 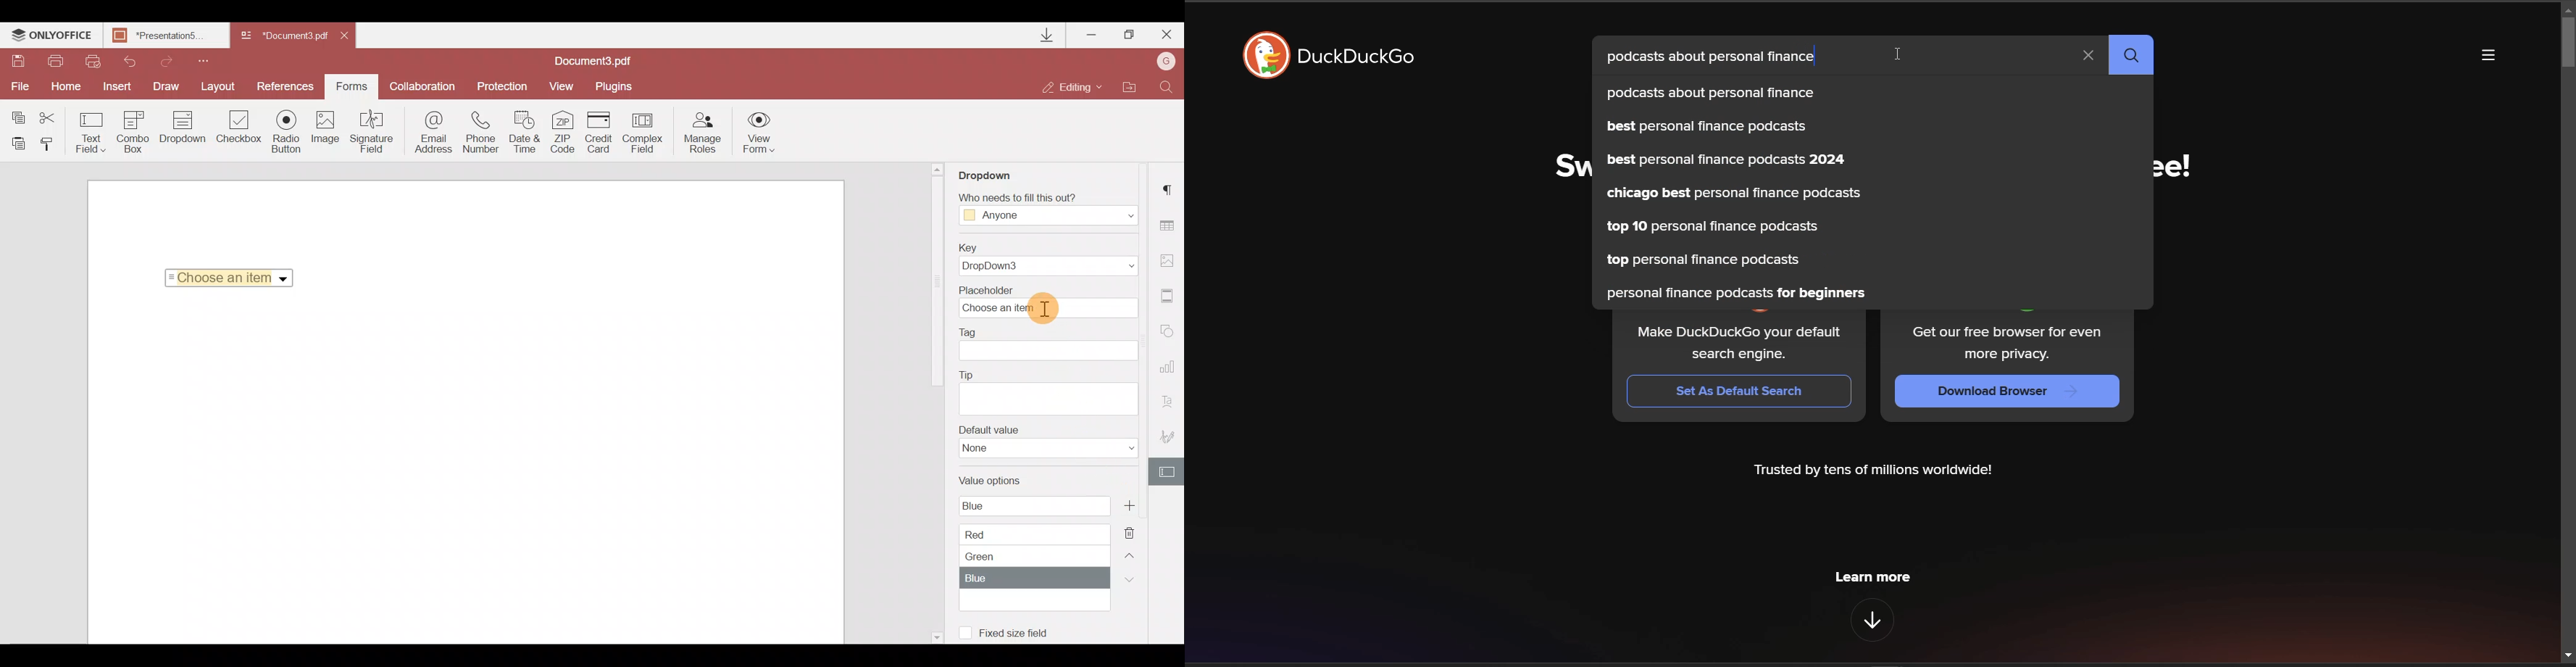 I want to click on chicago best personal finance podcasts, so click(x=1734, y=194).